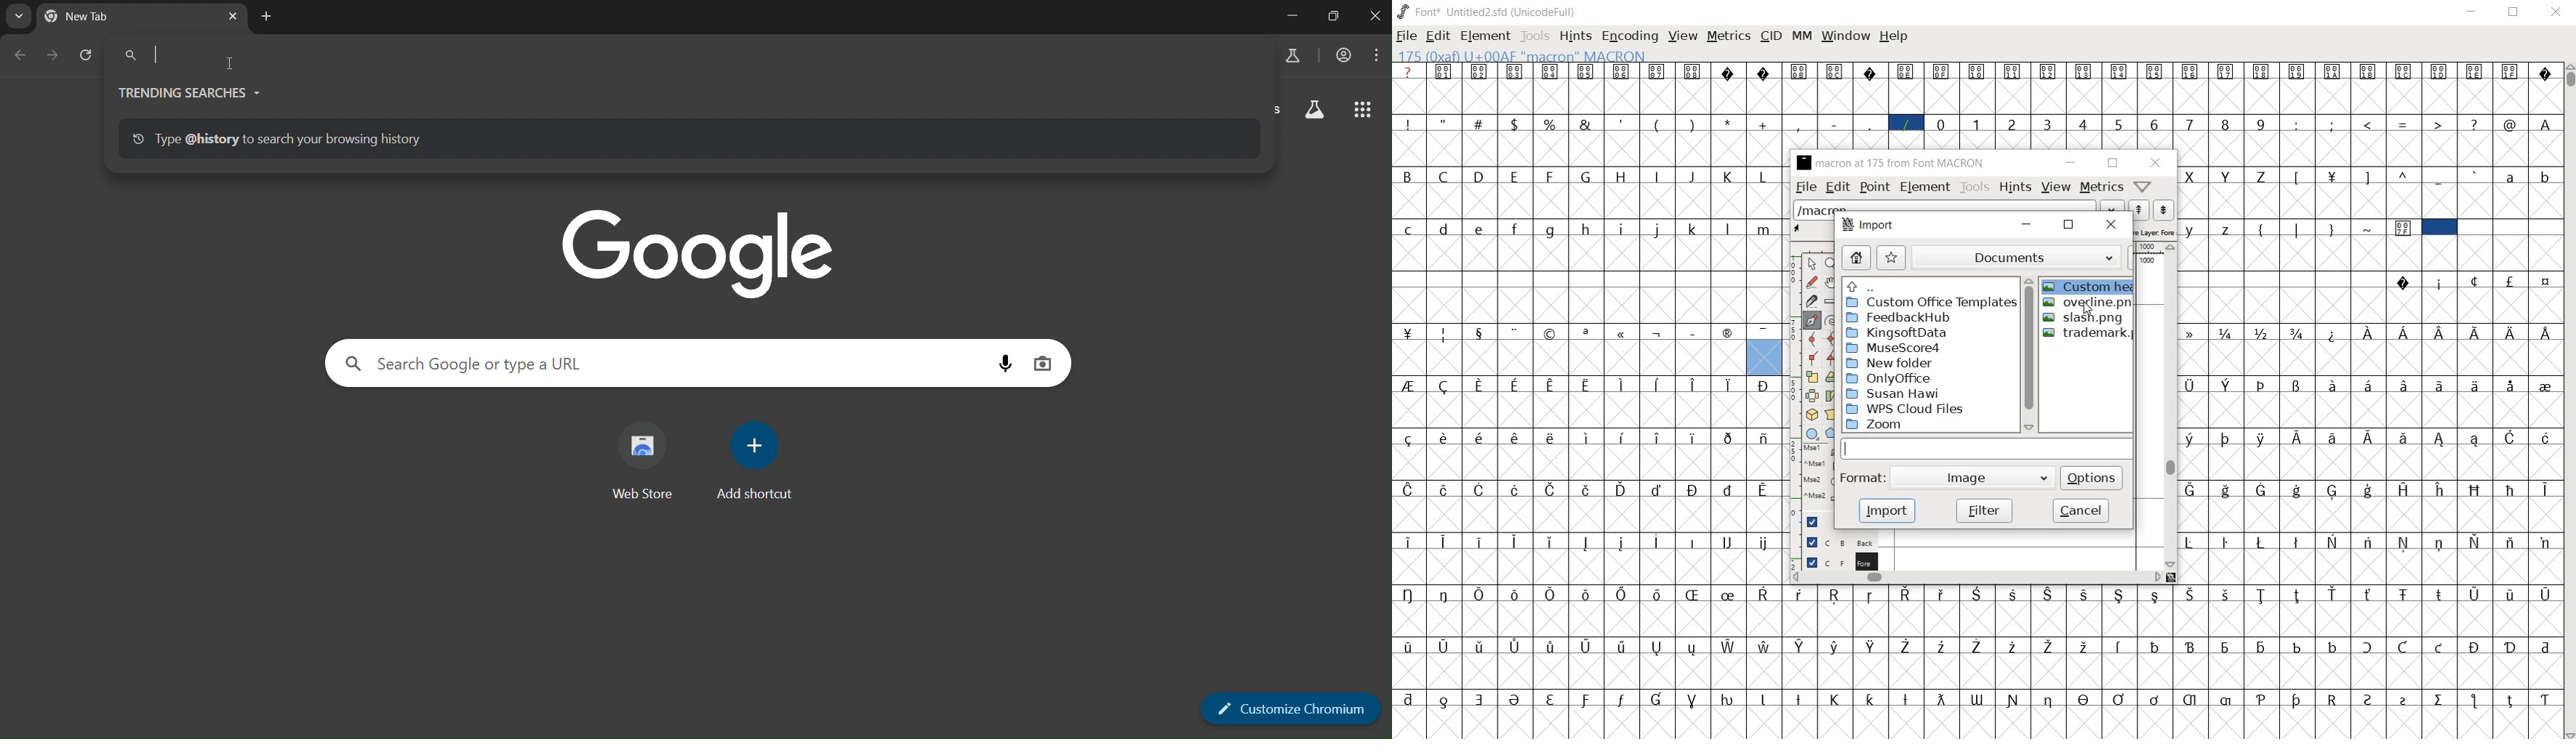 The height and width of the screenshot is (756, 2576). What do you see at coordinates (1518, 489) in the screenshot?
I see `Symbol` at bounding box center [1518, 489].